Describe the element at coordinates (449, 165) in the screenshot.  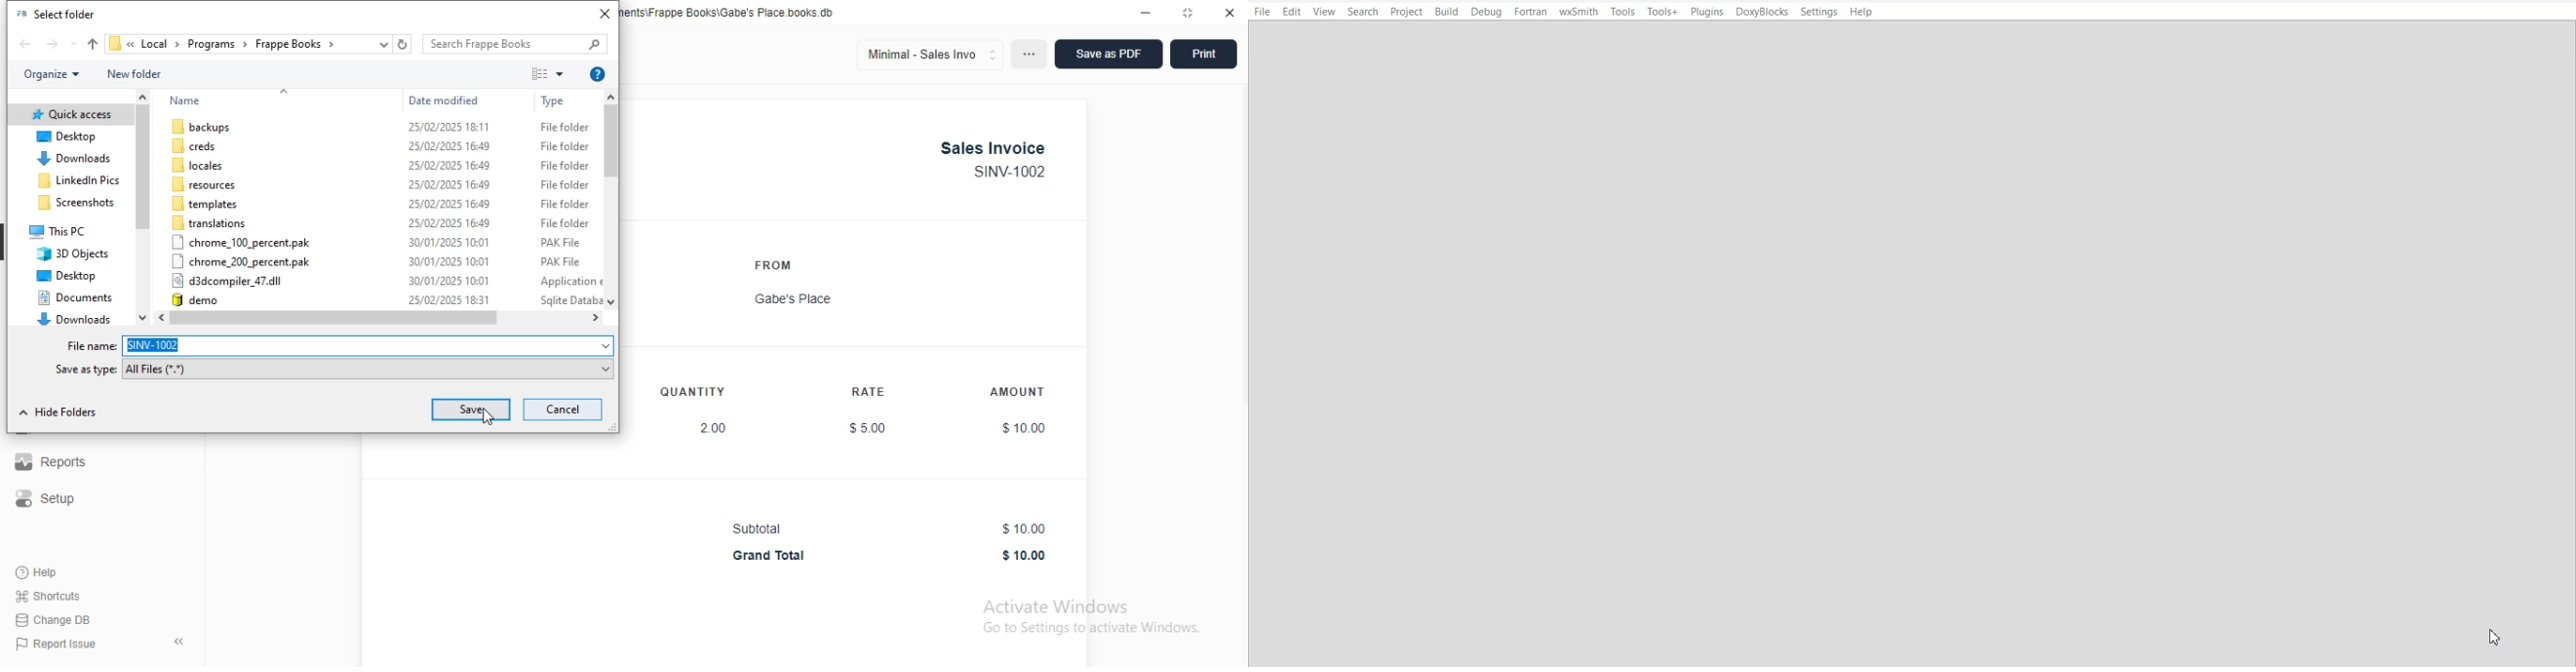
I see `25/02/2025 16:49` at that location.